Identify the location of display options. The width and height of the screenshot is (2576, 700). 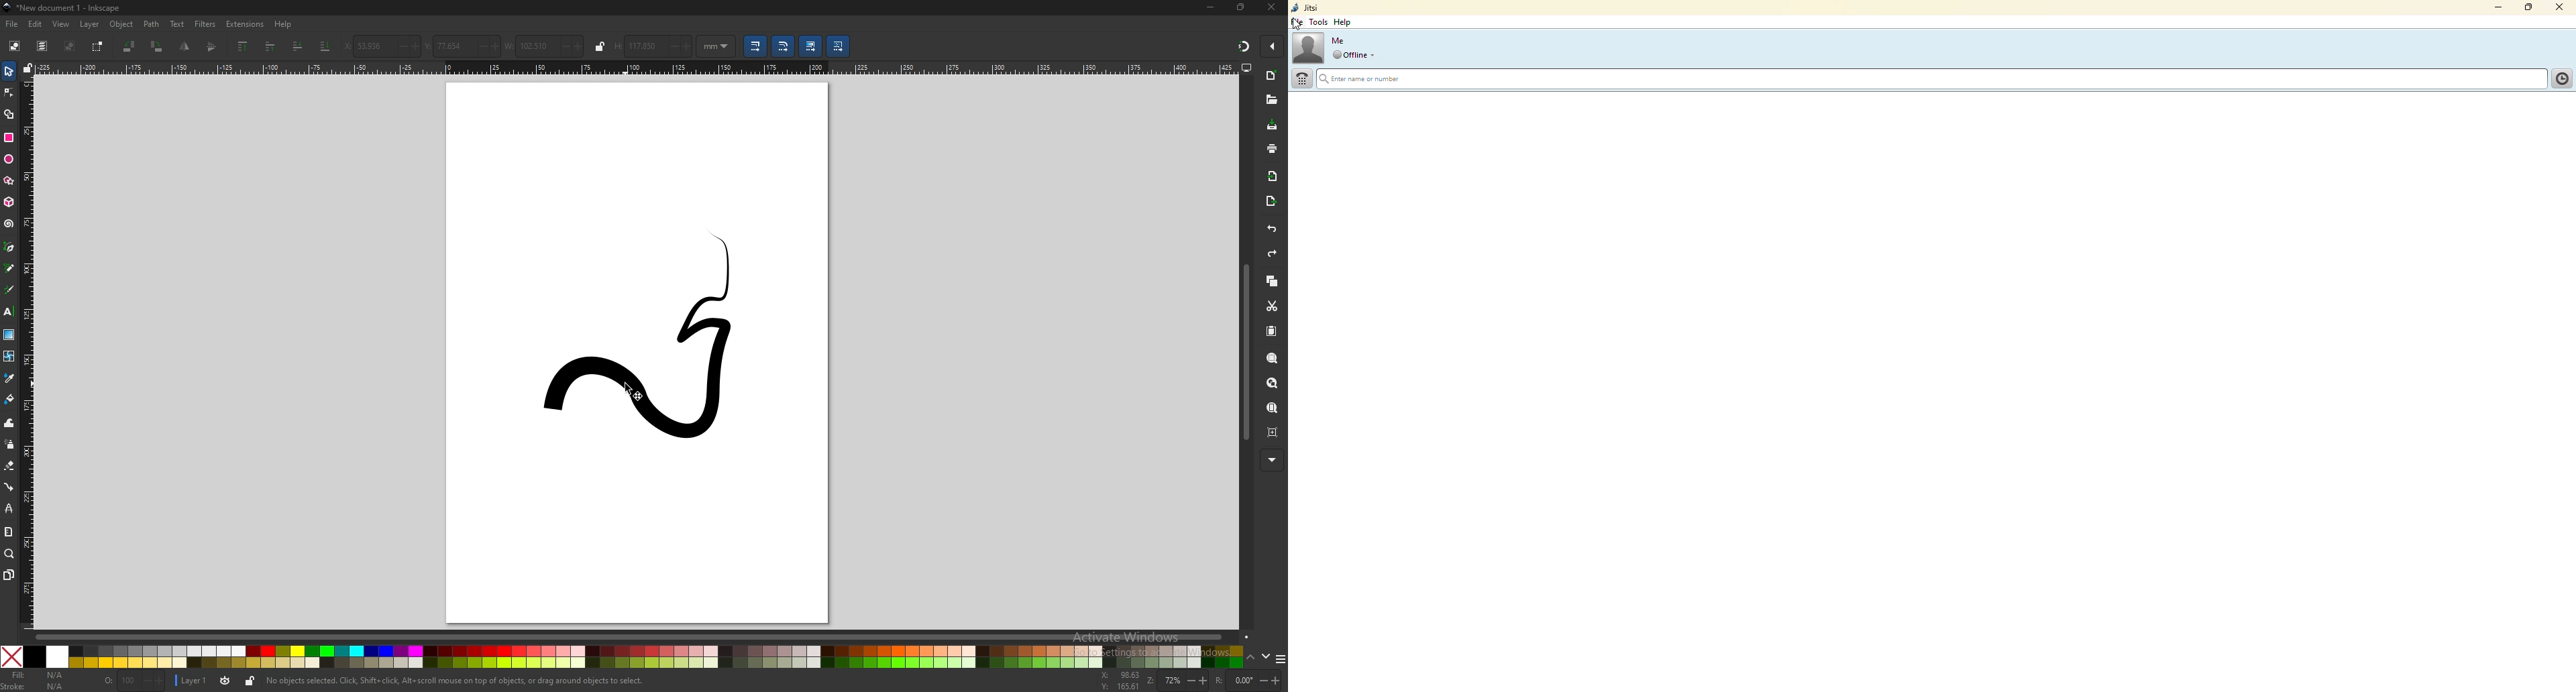
(1246, 67).